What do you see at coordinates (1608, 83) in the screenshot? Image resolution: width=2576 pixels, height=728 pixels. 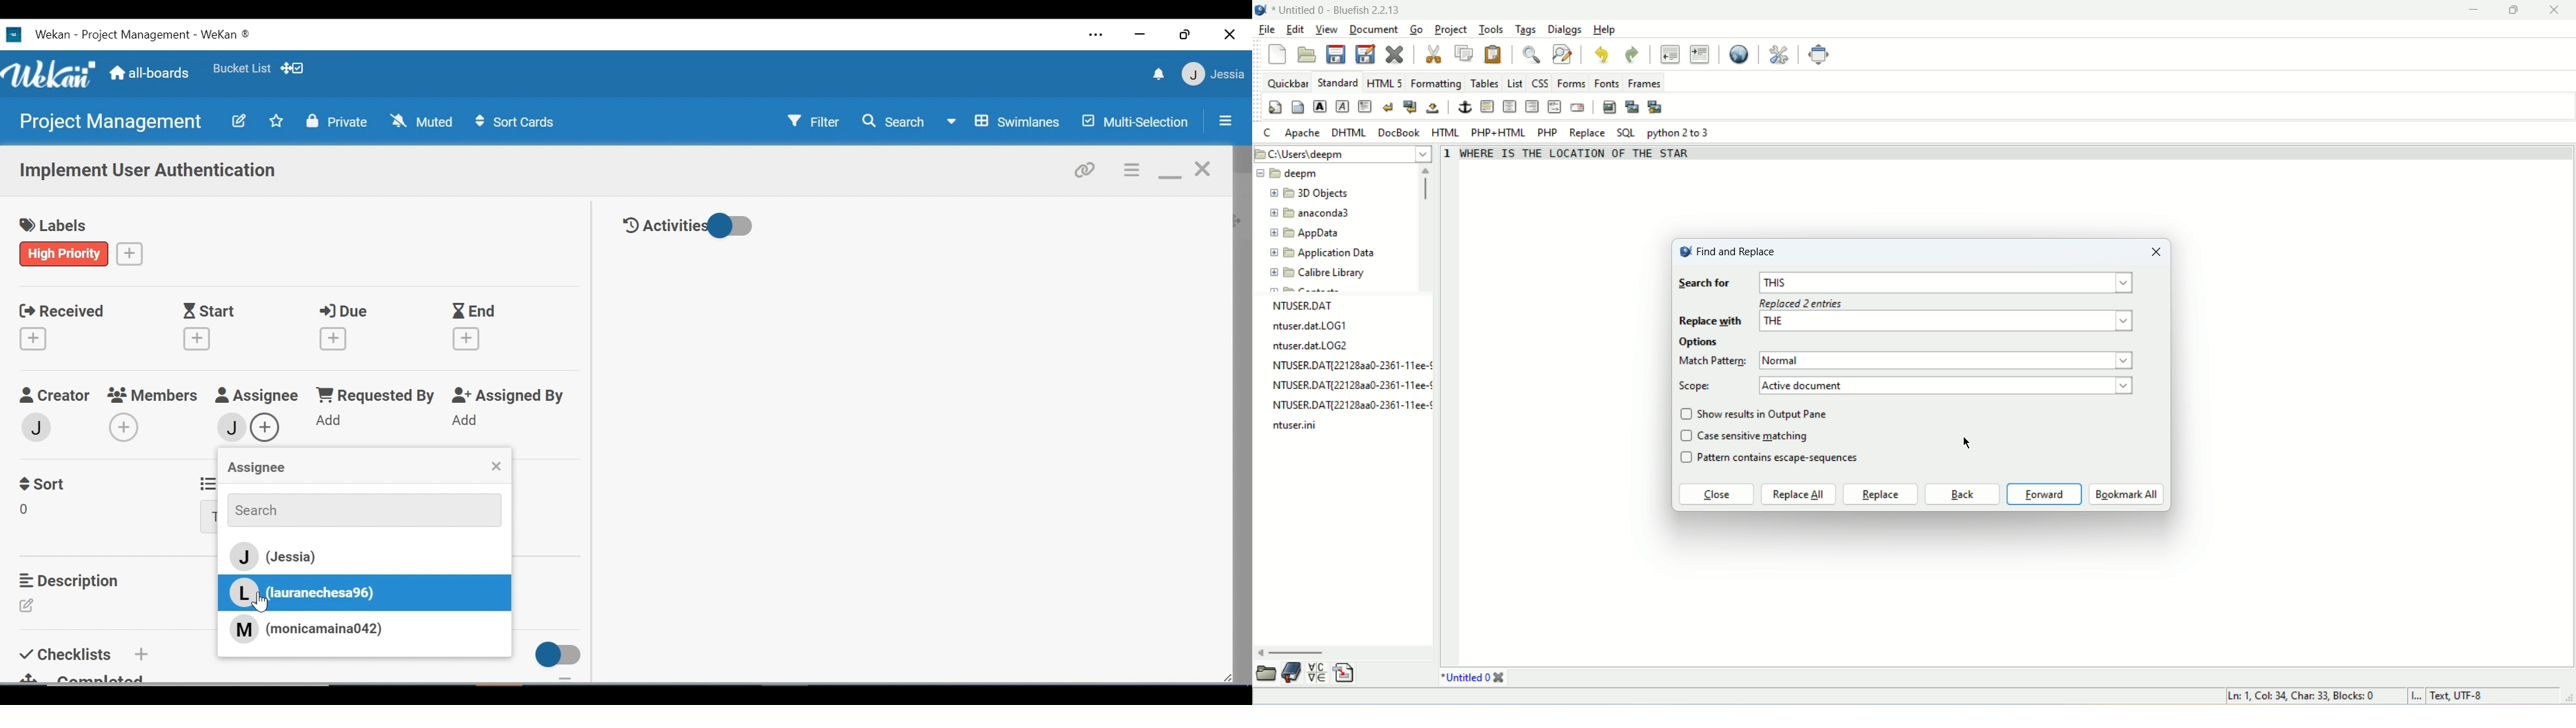 I see `fonts` at bounding box center [1608, 83].